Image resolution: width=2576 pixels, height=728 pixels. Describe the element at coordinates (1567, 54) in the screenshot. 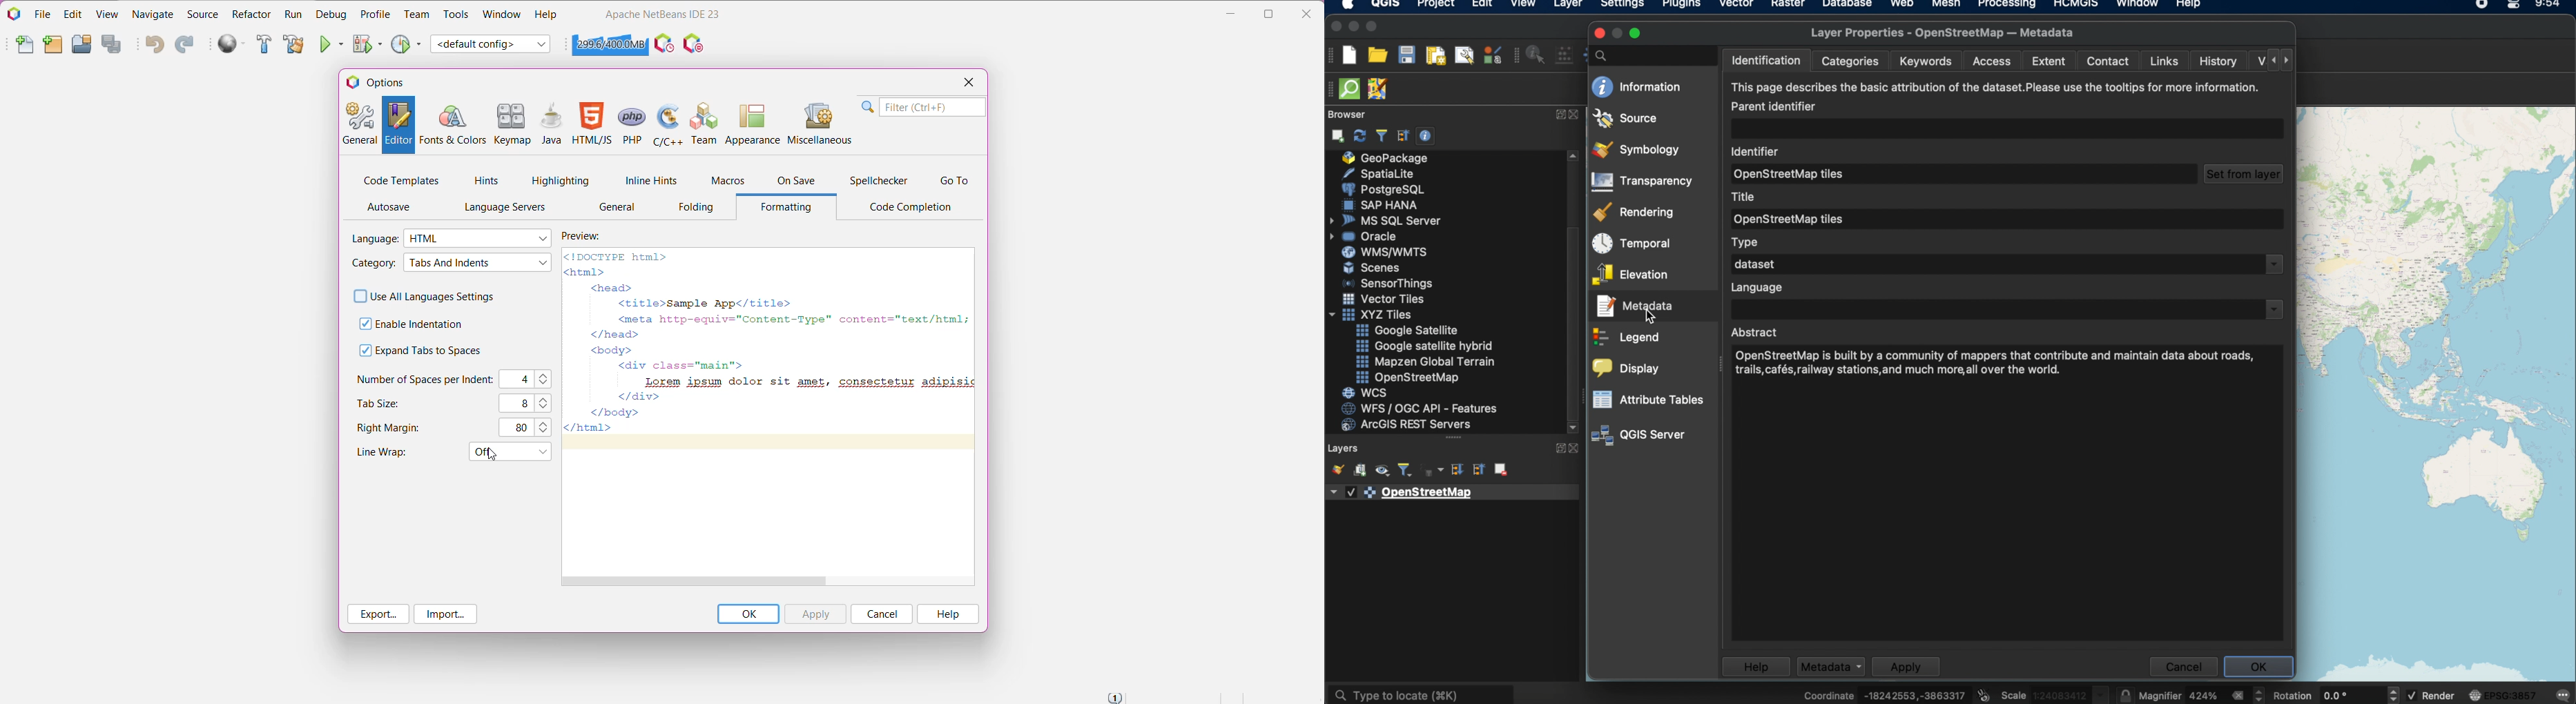

I see `OPEN FIELD CALCULATOR` at that location.